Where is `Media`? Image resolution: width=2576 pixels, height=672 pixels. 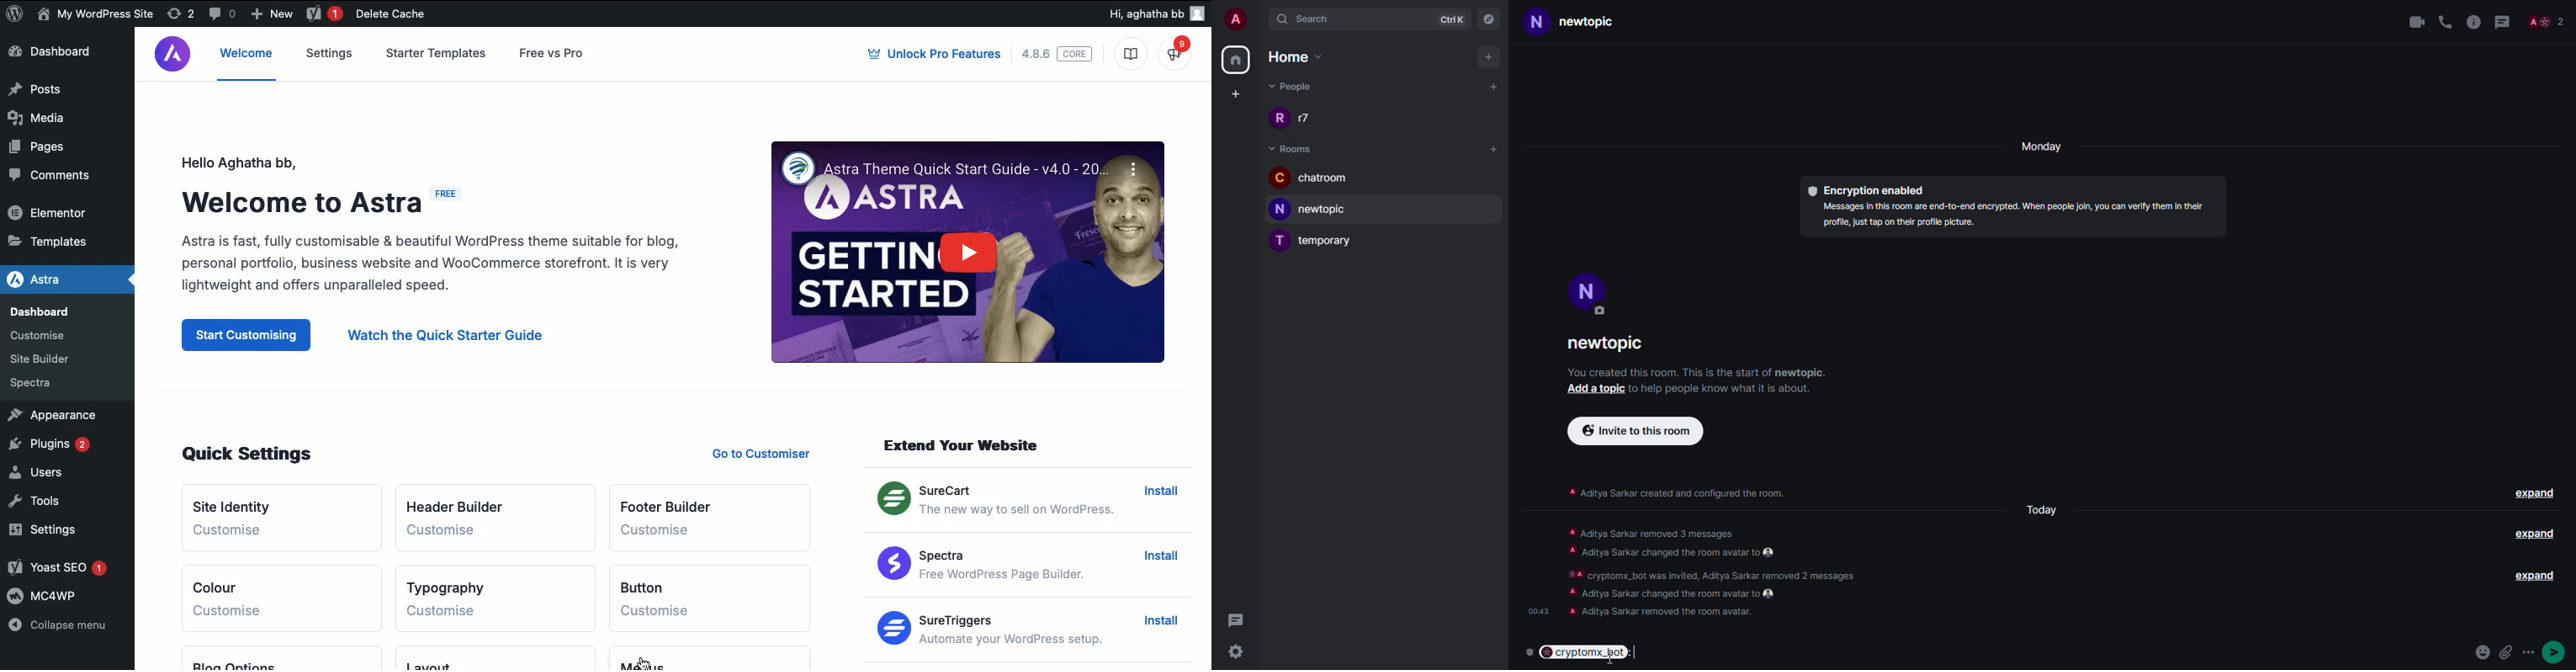 Media is located at coordinates (45, 122).